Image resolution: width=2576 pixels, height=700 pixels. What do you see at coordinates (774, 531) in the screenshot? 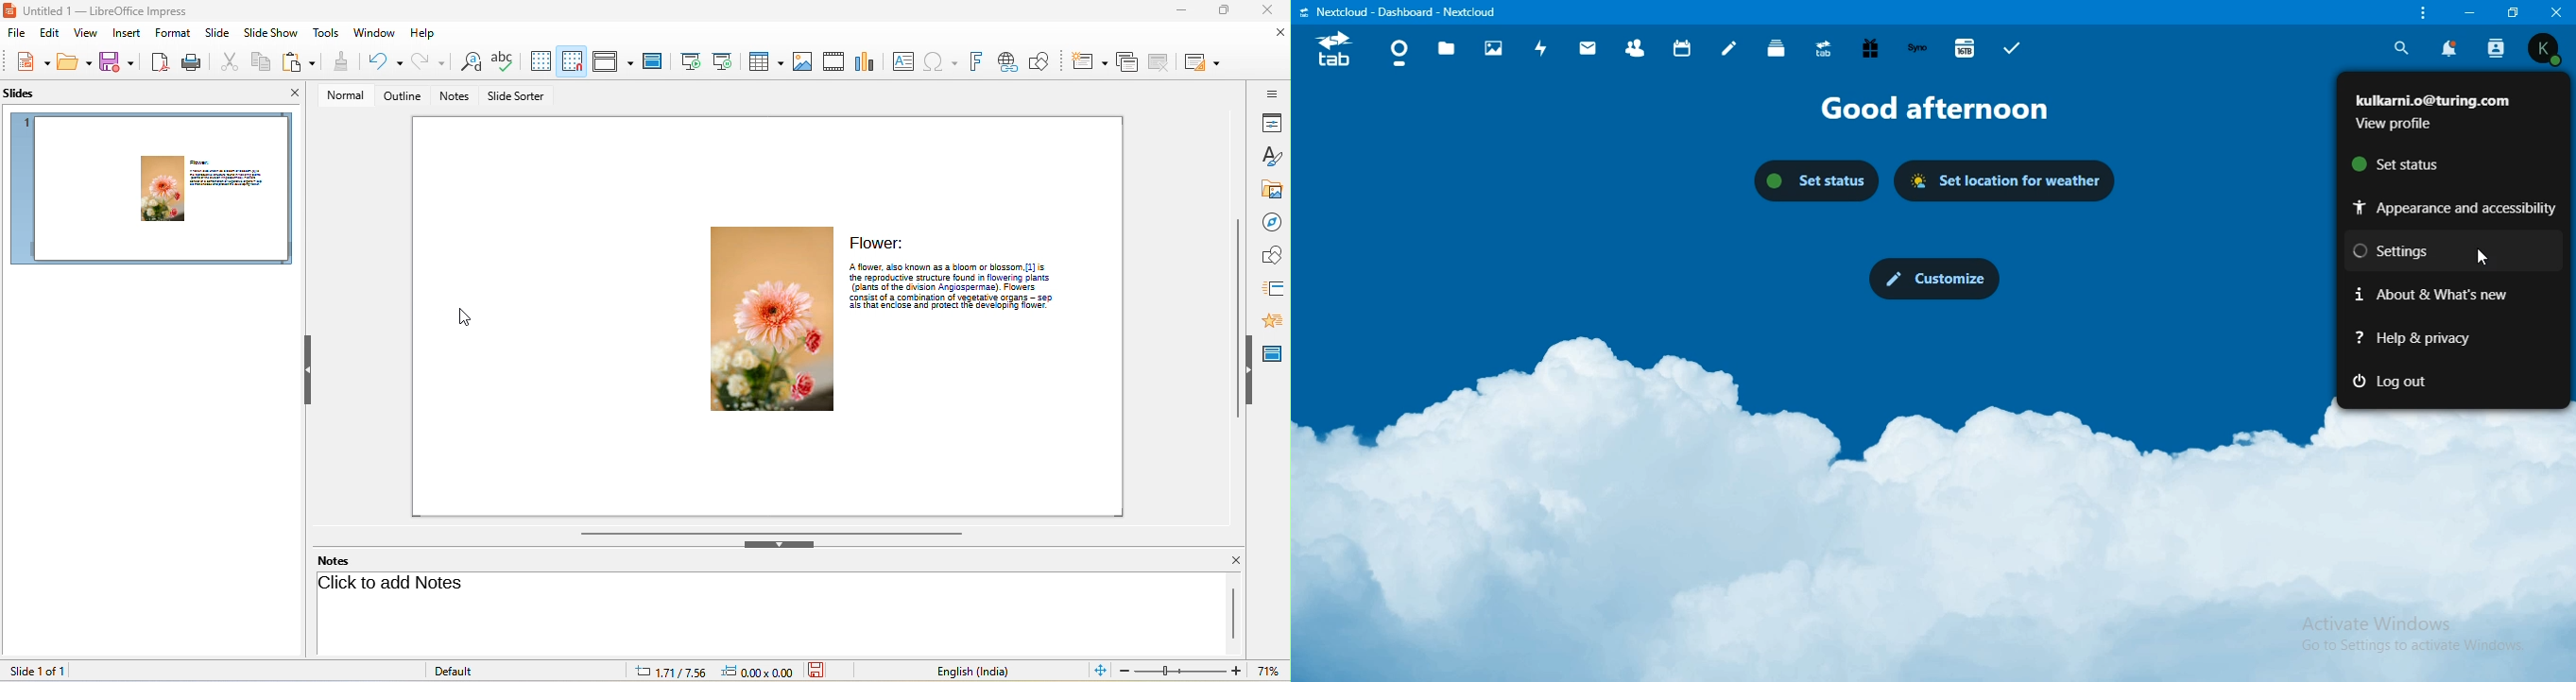
I see `horizontal scroll bar` at bounding box center [774, 531].